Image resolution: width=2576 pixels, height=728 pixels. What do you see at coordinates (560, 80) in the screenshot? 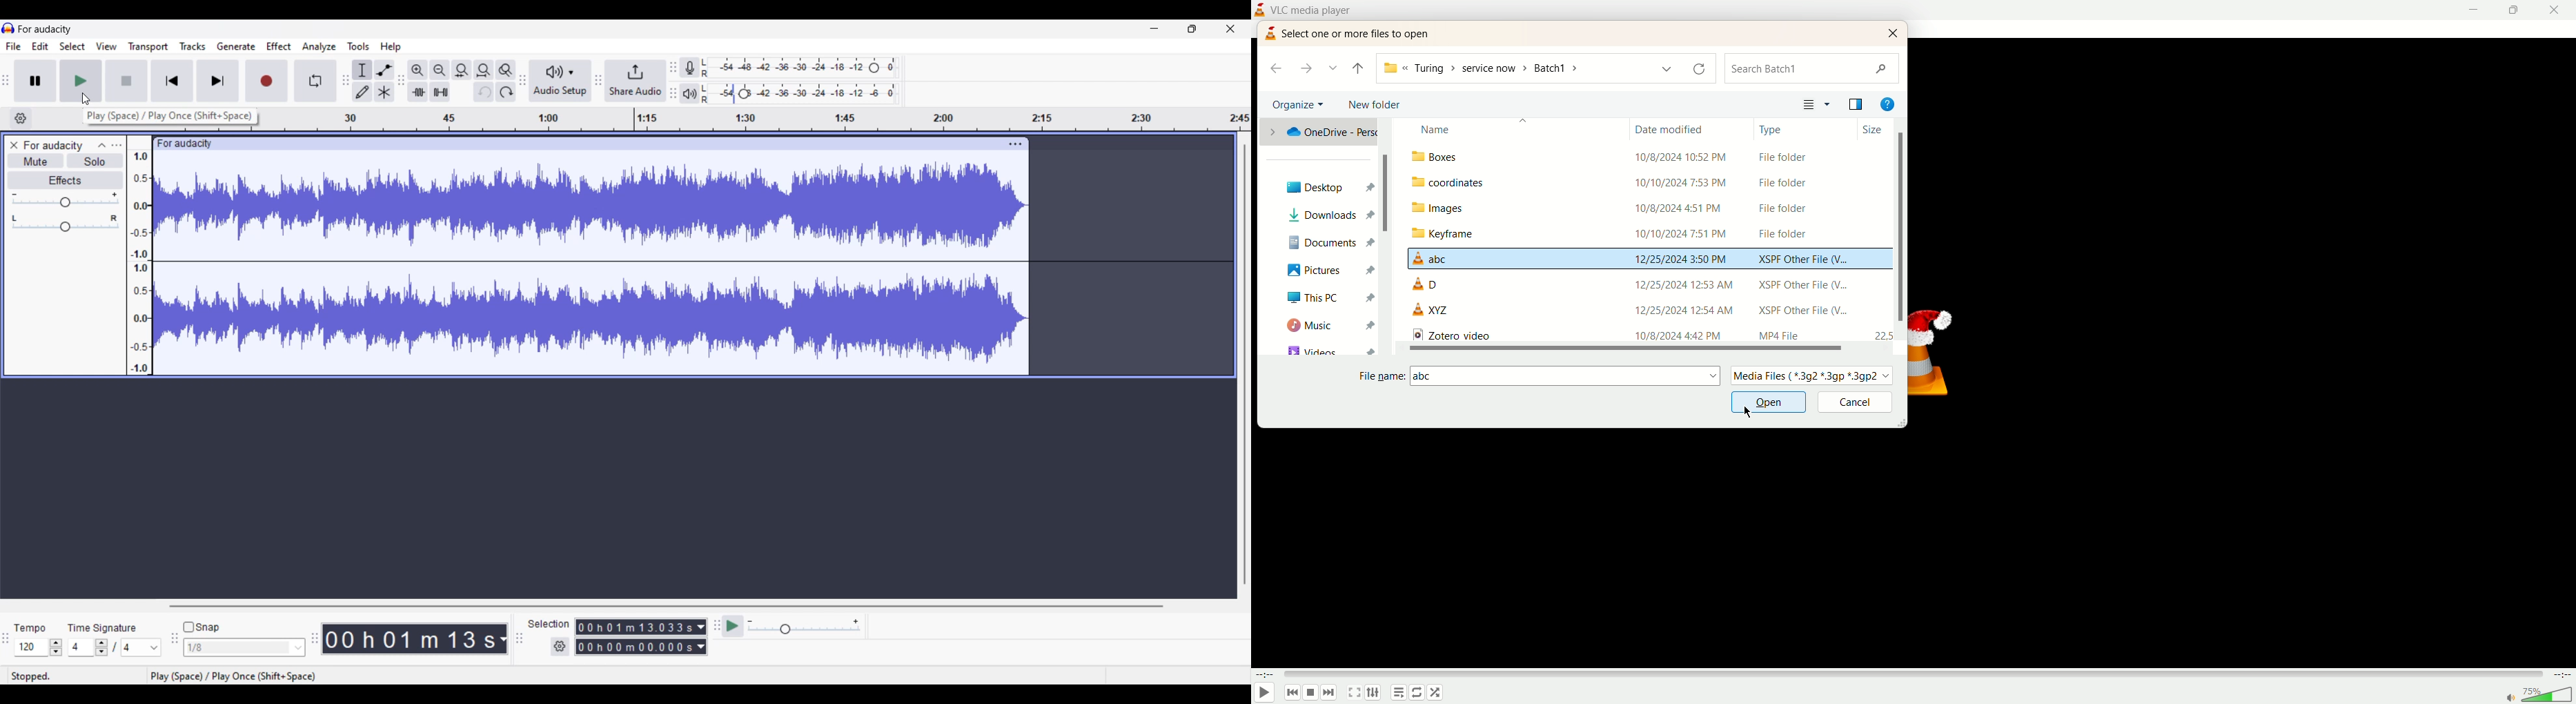
I see `Audio setup` at bounding box center [560, 80].